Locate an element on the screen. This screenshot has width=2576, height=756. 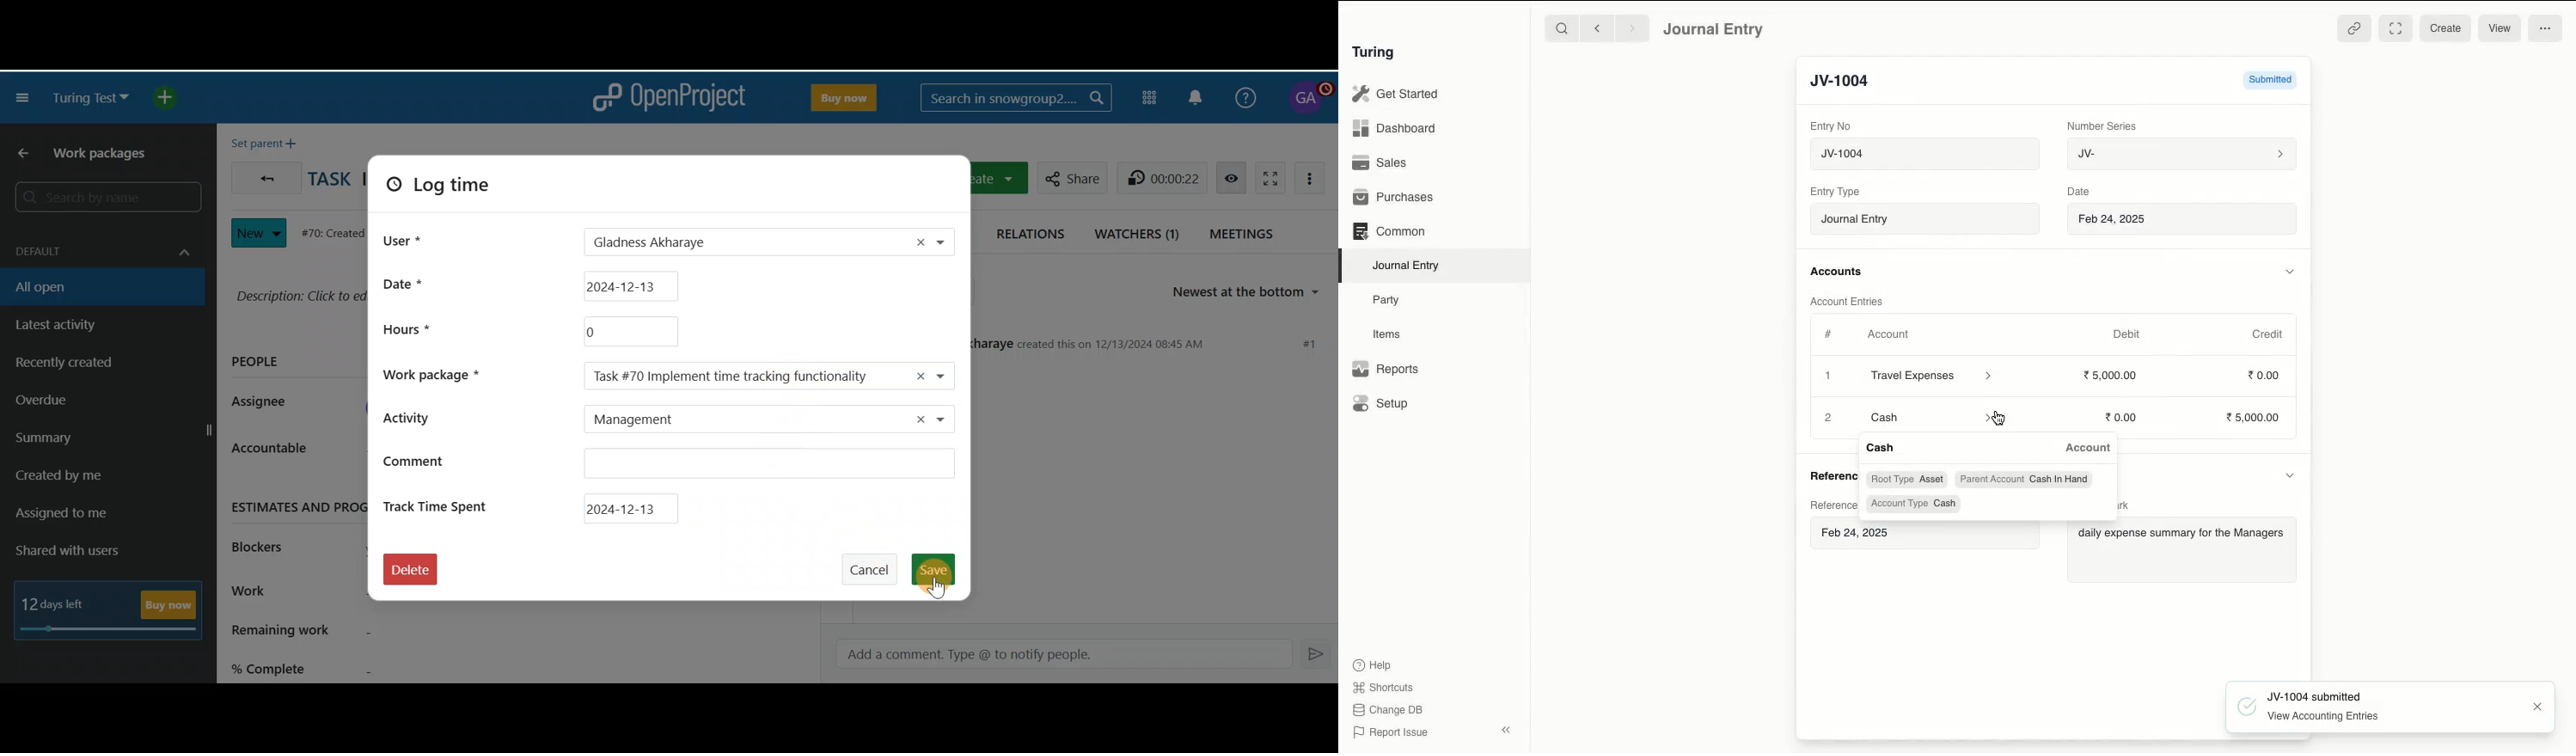
0.00 is located at coordinates (2122, 418).